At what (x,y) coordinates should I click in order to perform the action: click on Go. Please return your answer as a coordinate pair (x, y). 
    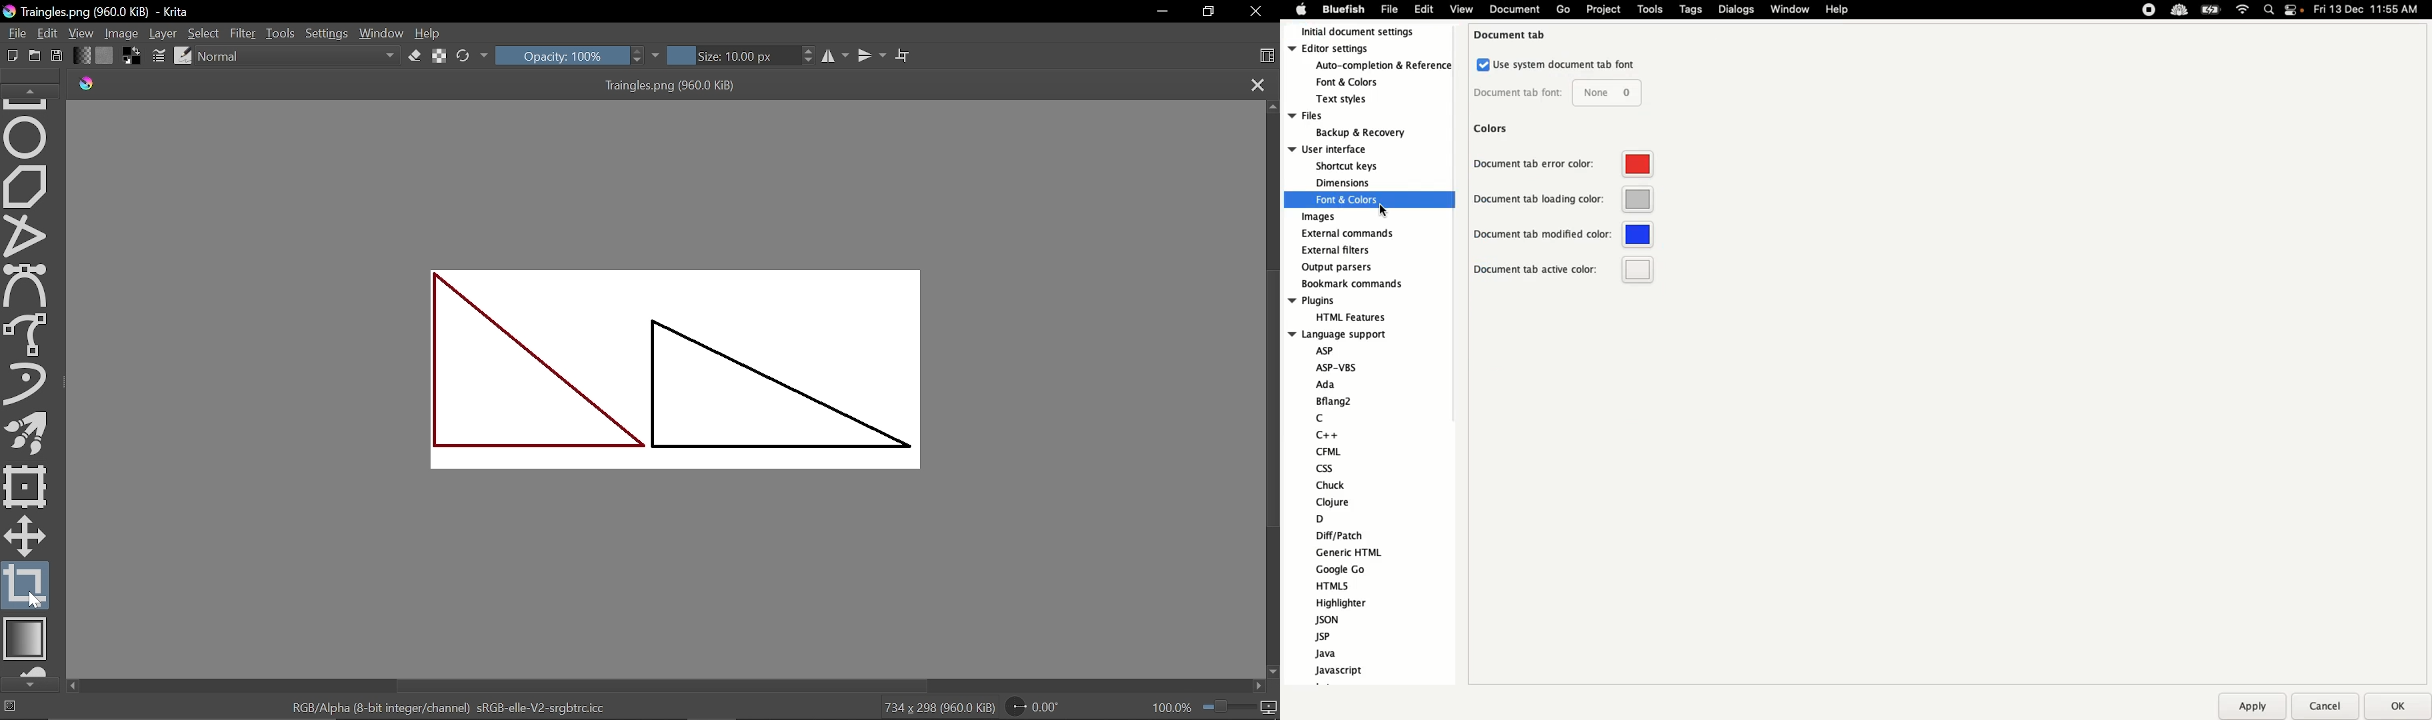
    Looking at the image, I should click on (1563, 10).